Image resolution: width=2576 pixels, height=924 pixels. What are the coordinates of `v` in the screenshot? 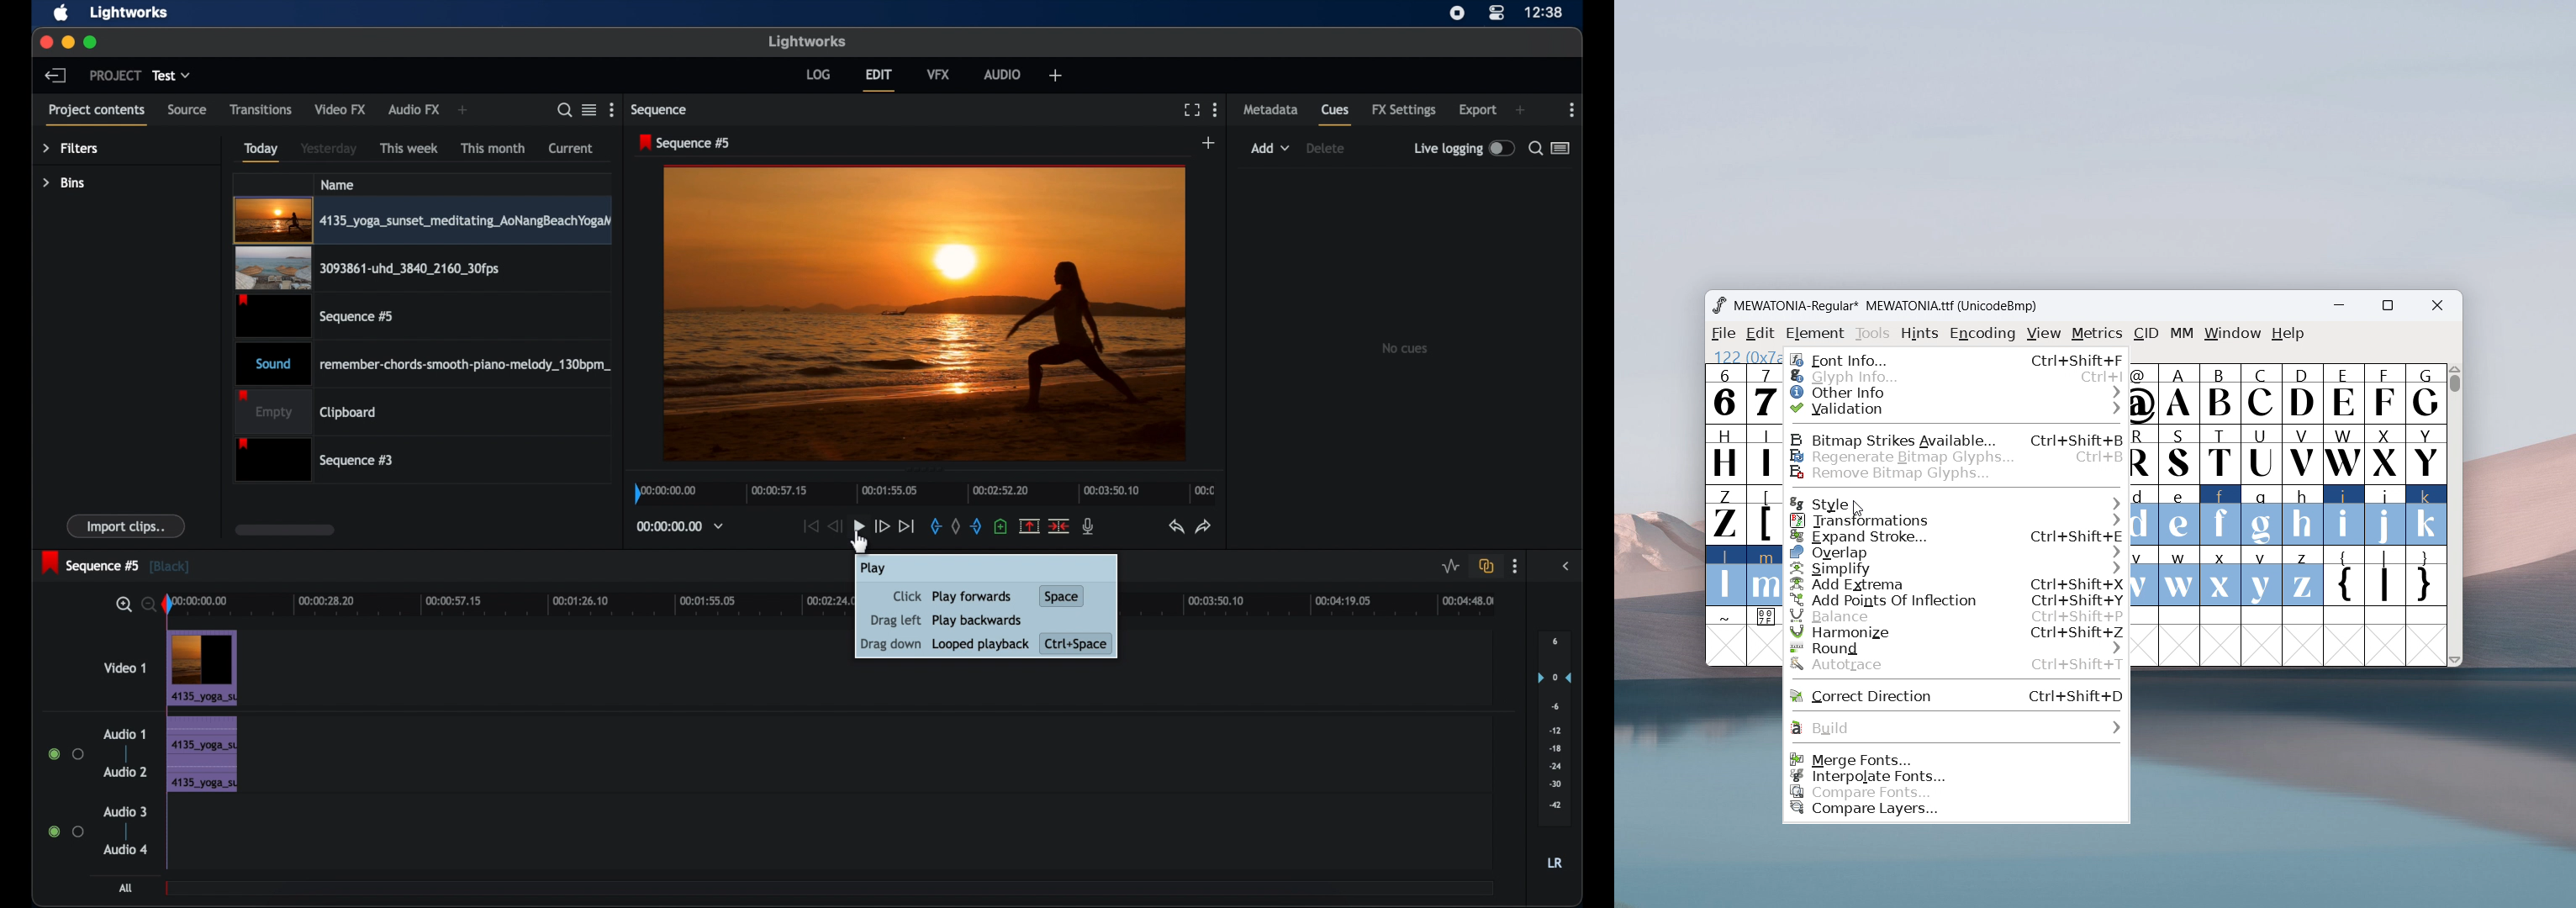 It's located at (2145, 575).